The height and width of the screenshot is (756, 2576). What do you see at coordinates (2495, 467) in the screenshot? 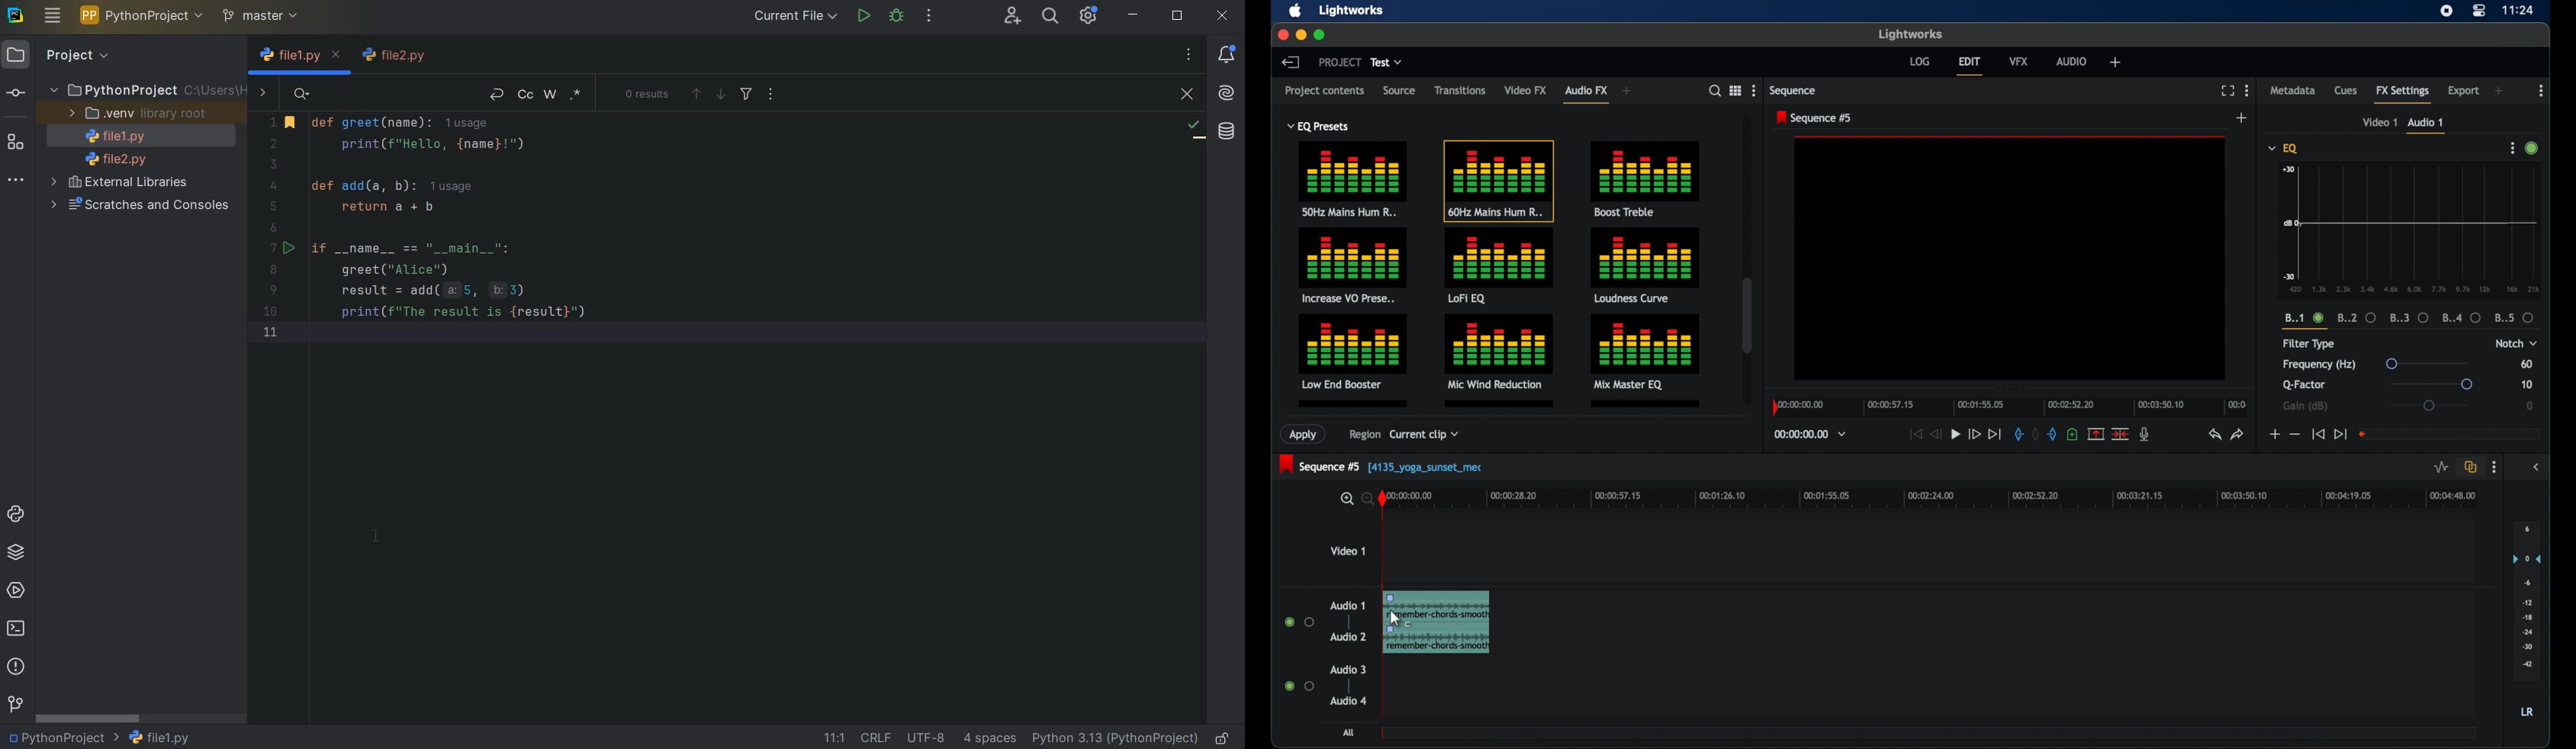
I see `more options` at bounding box center [2495, 467].